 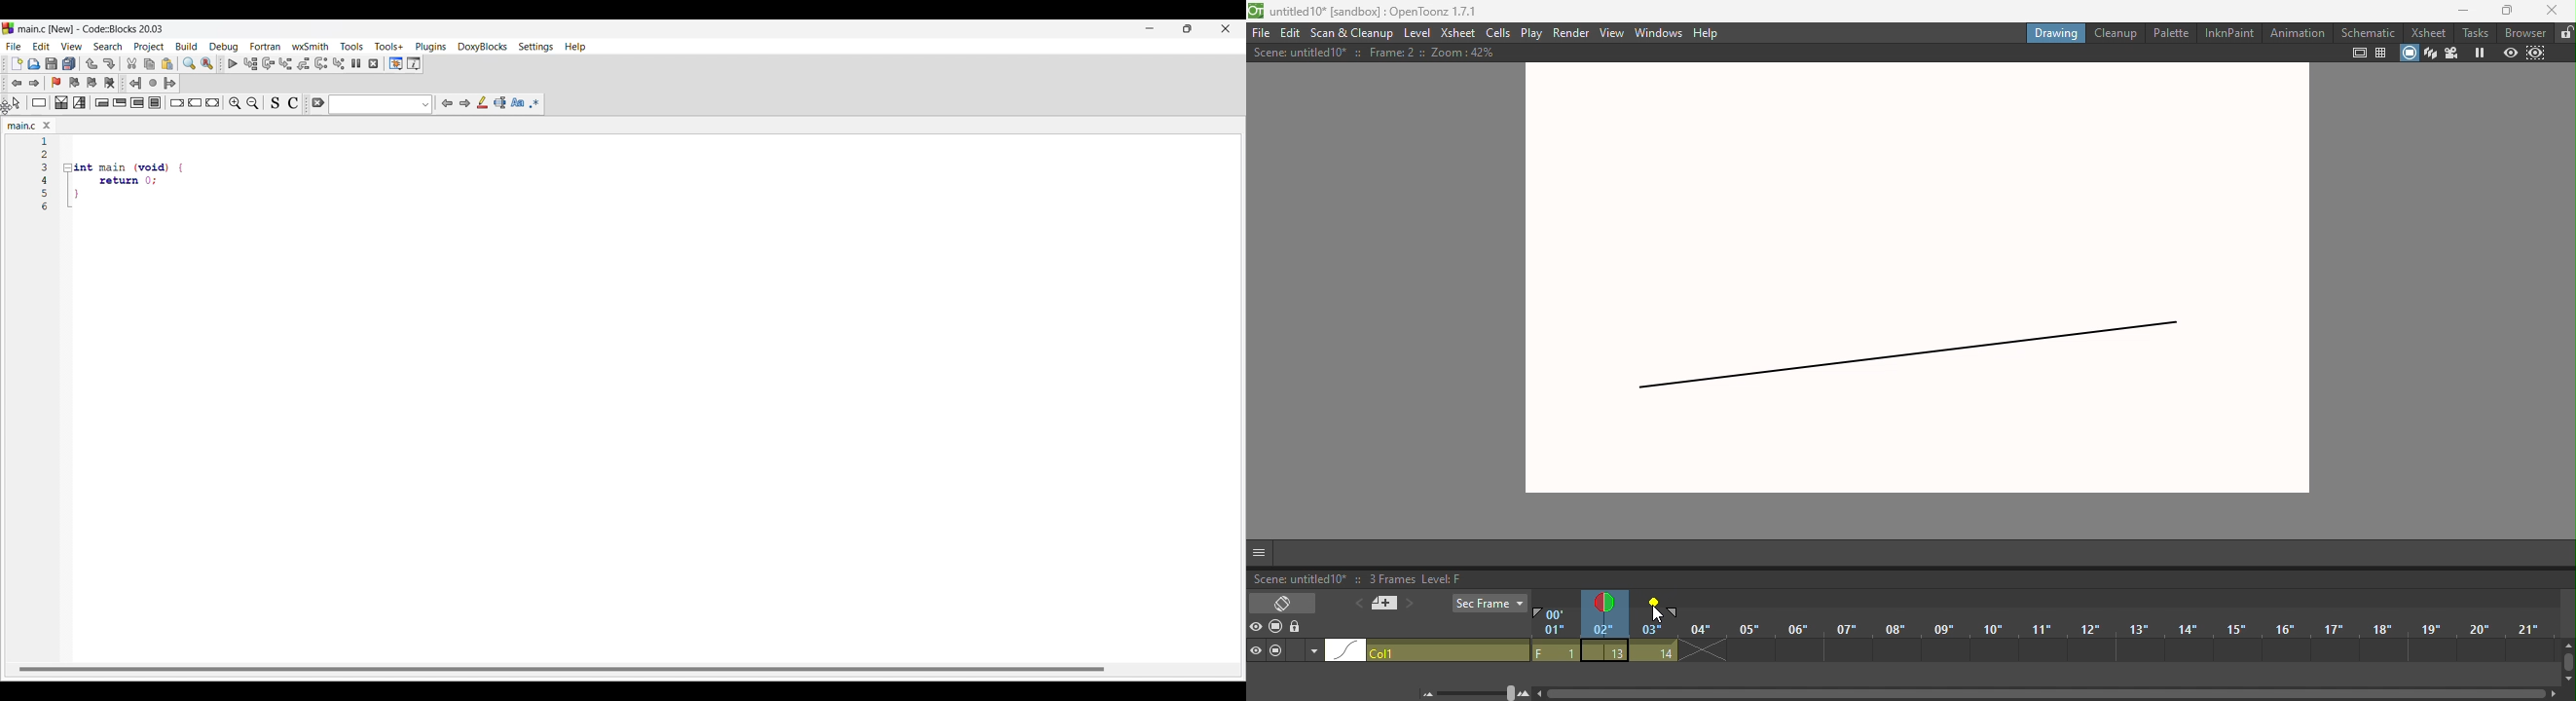 What do you see at coordinates (137, 102) in the screenshot?
I see `Counting loop` at bounding box center [137, 102].